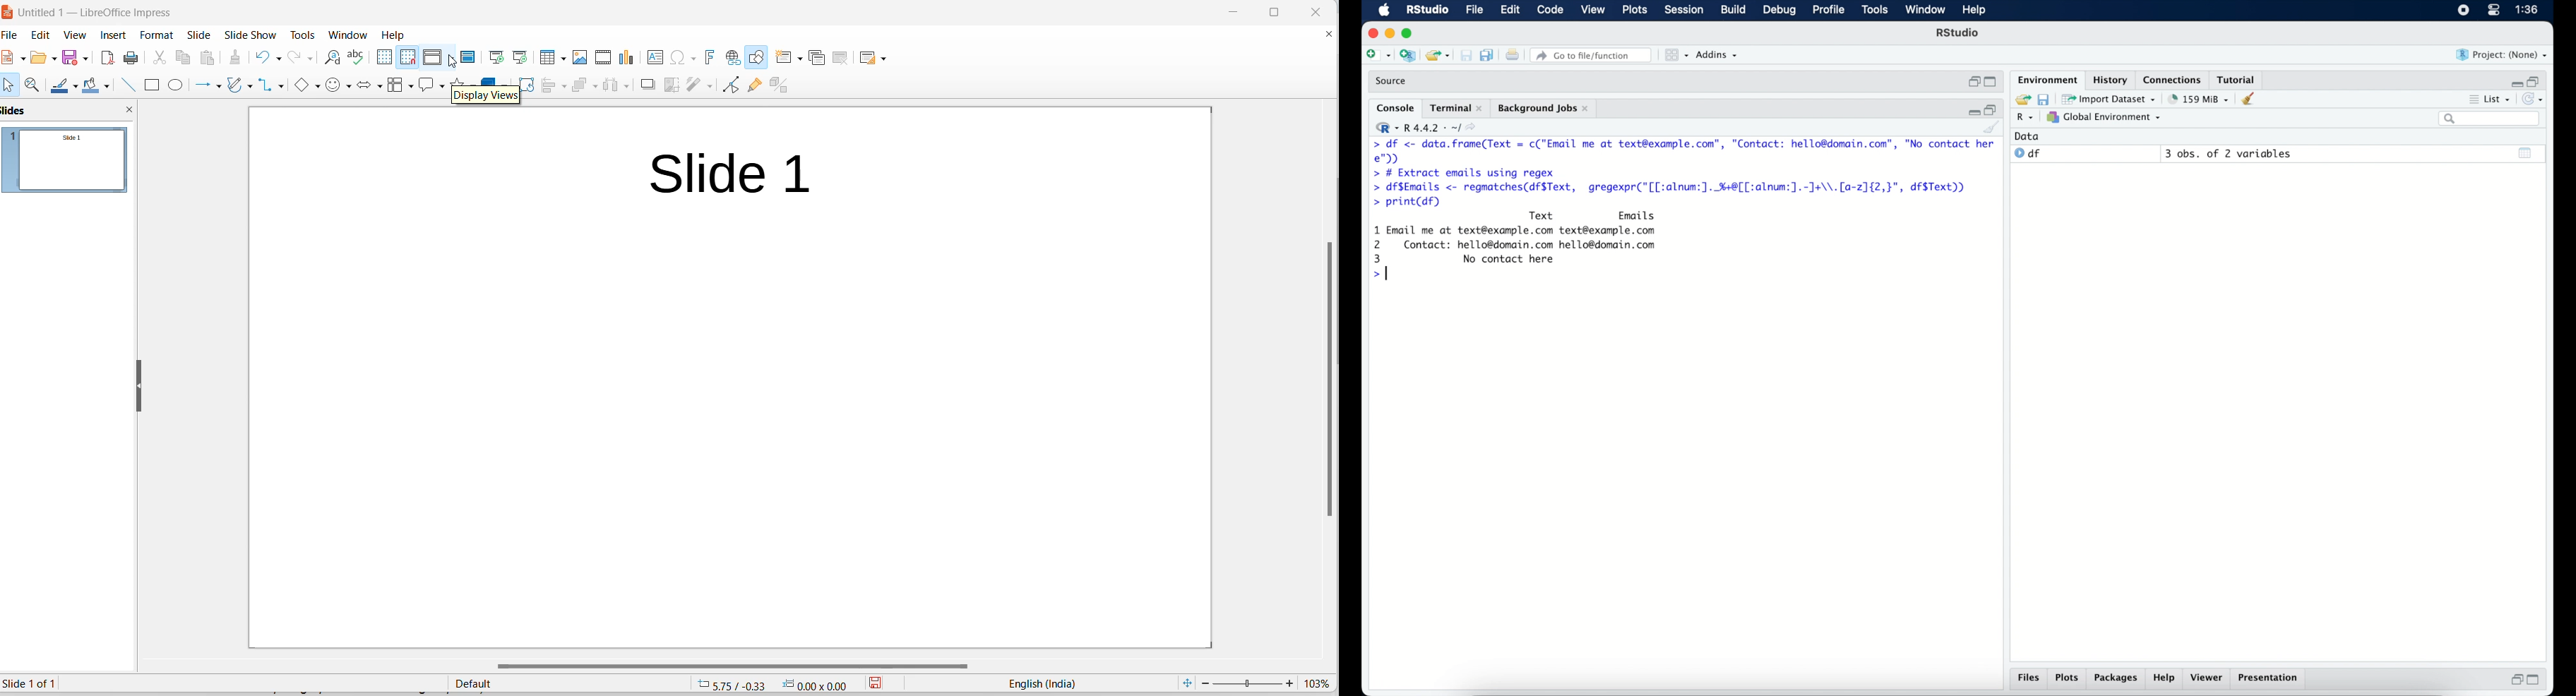 The height and width of the screenshot is (700, 2576). Describe the element at coordinates (2209, 678) in the screenshot. I see `viewer` at that location.